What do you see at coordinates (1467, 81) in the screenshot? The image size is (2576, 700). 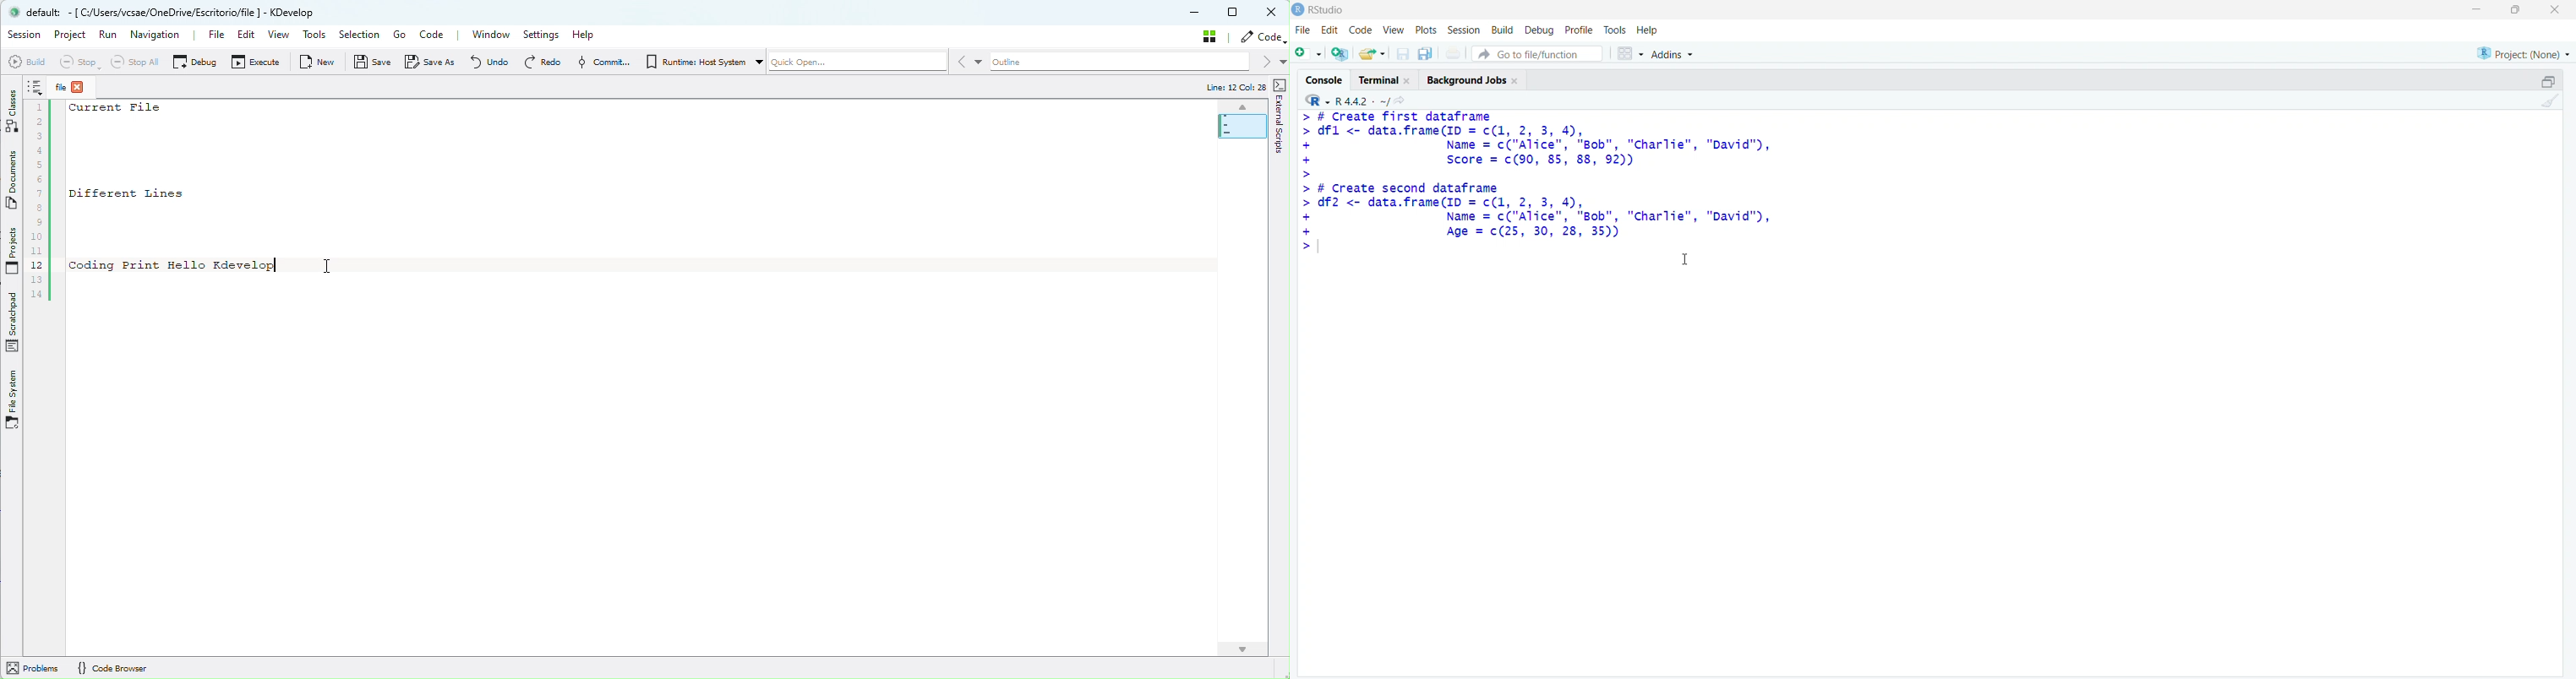 I see `Background jobs` at bounding box center [1467, 81].